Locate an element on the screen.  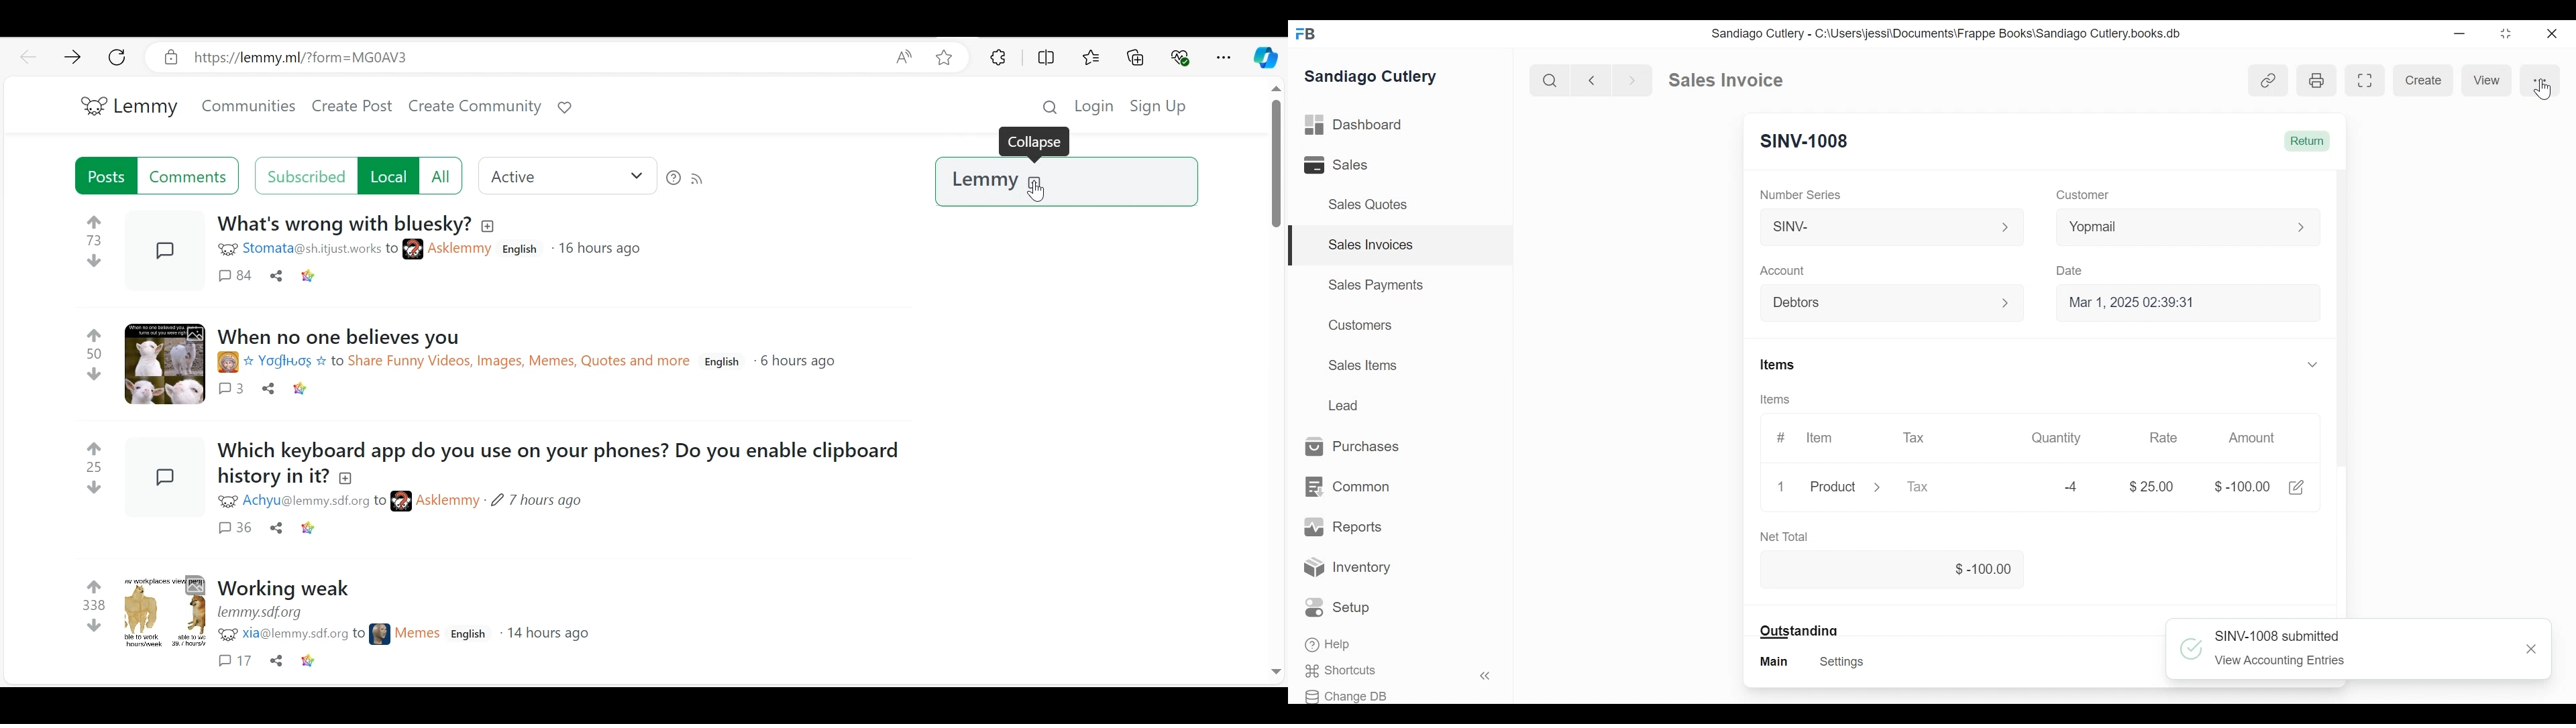
Read aloud this page is located at coordinates (904, 58).